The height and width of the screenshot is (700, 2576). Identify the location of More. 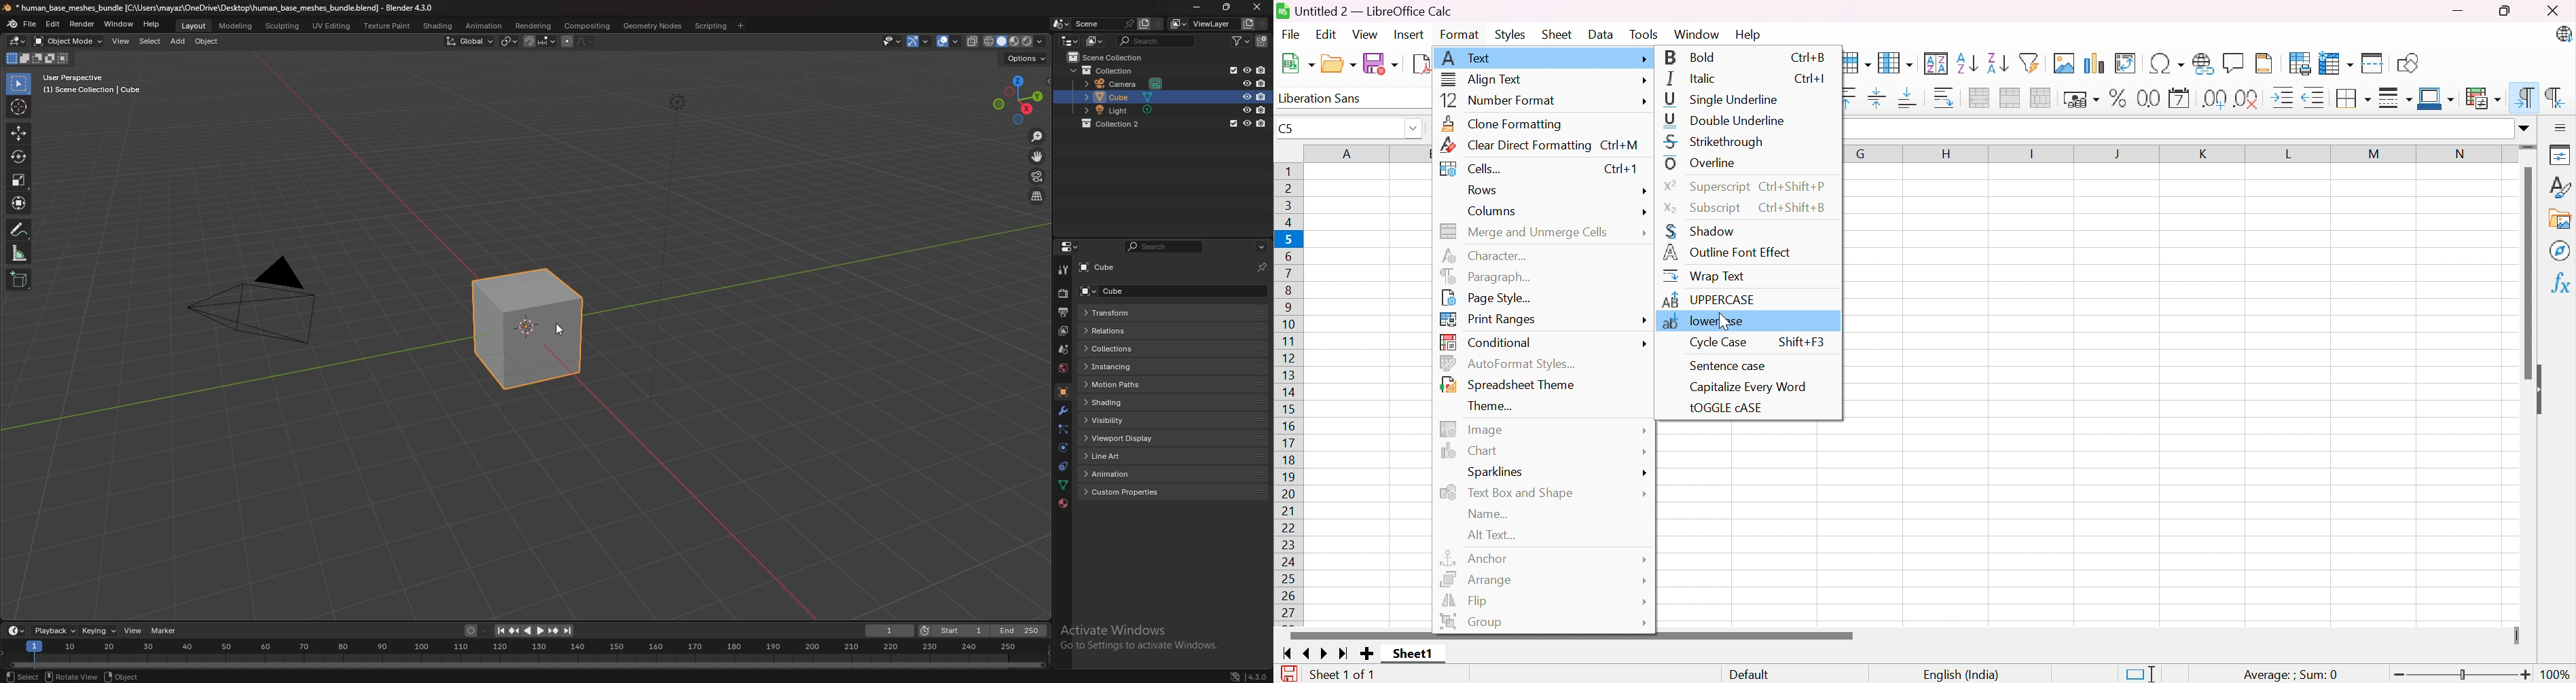
(1645, 429).